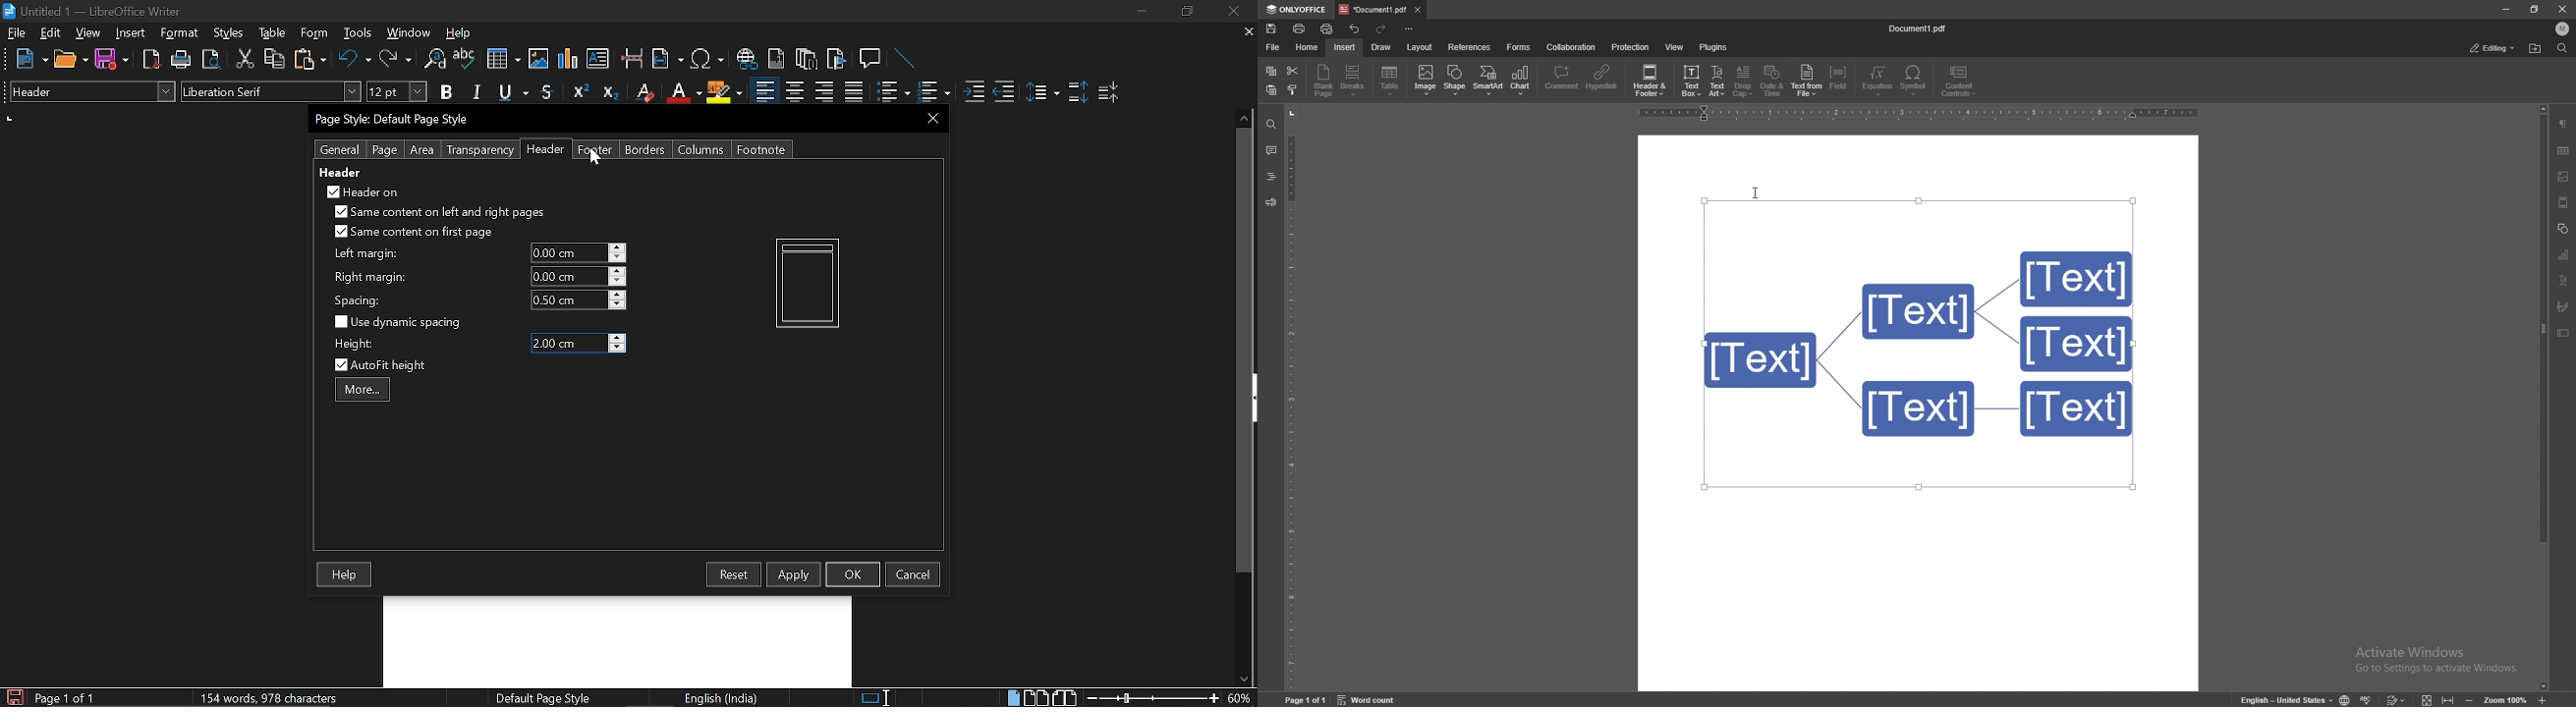 This screenshot has width=2576, height=728. I want to click on Styles, so click(229, 33).